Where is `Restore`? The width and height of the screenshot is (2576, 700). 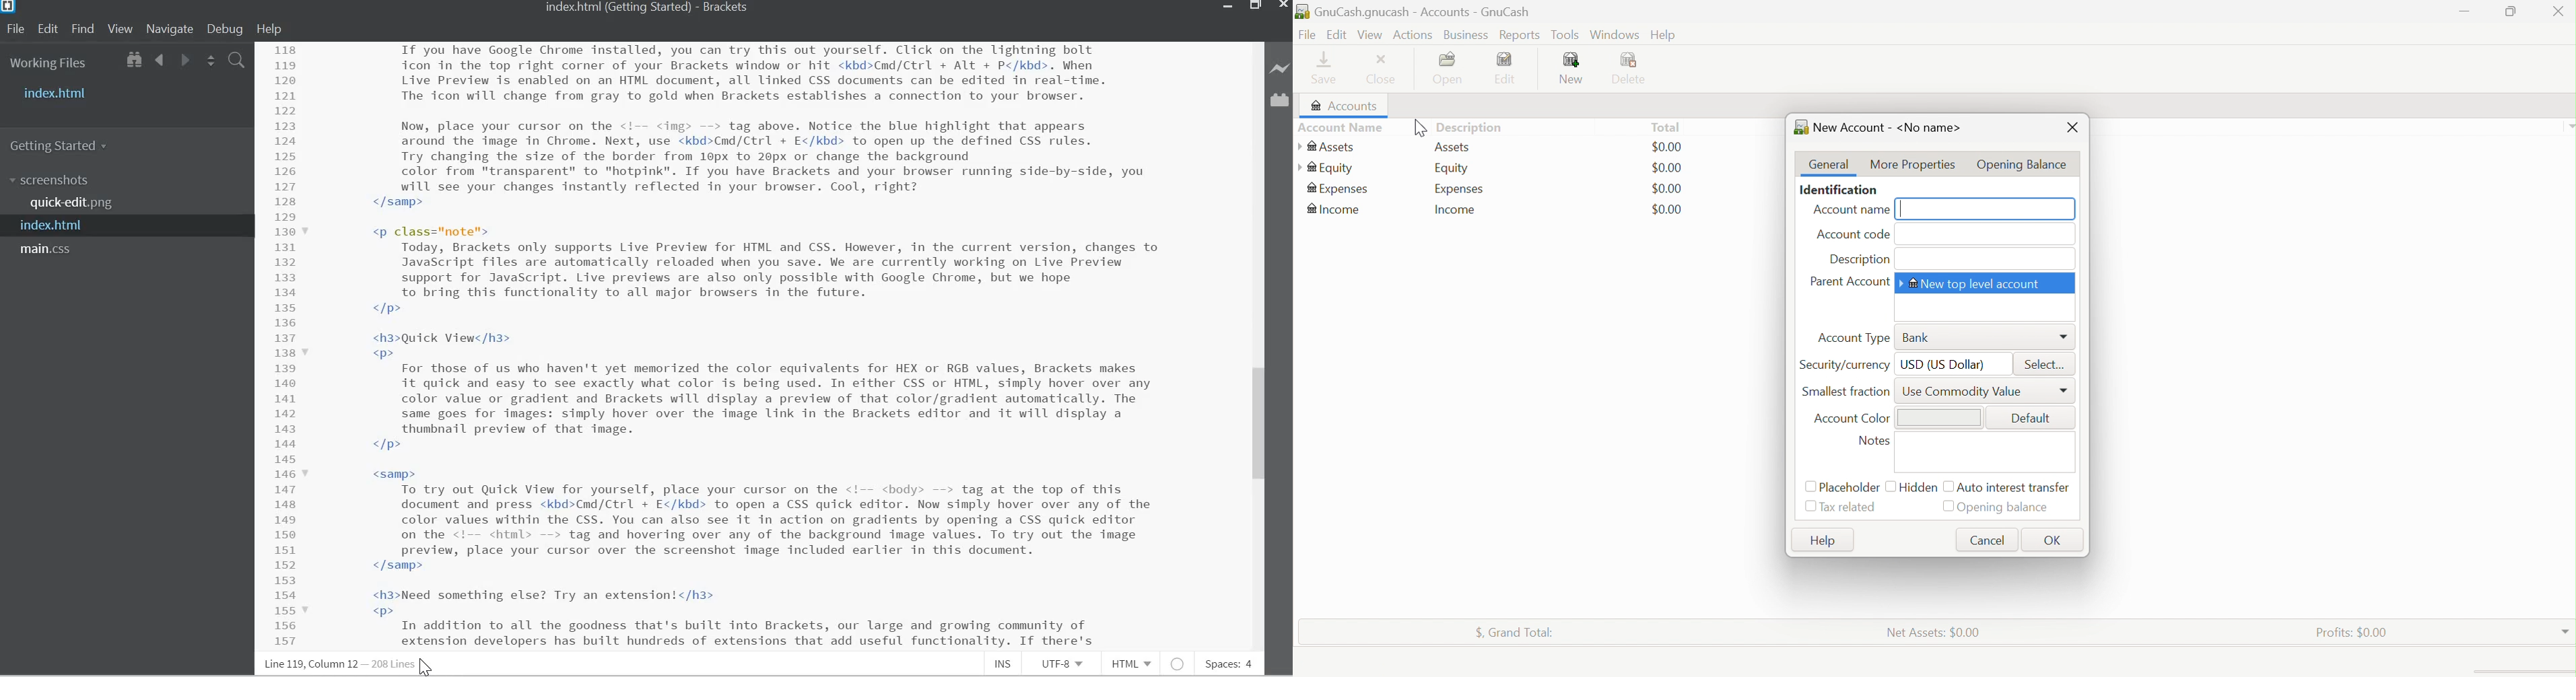 Restore is located at coordinates (1254, 6).